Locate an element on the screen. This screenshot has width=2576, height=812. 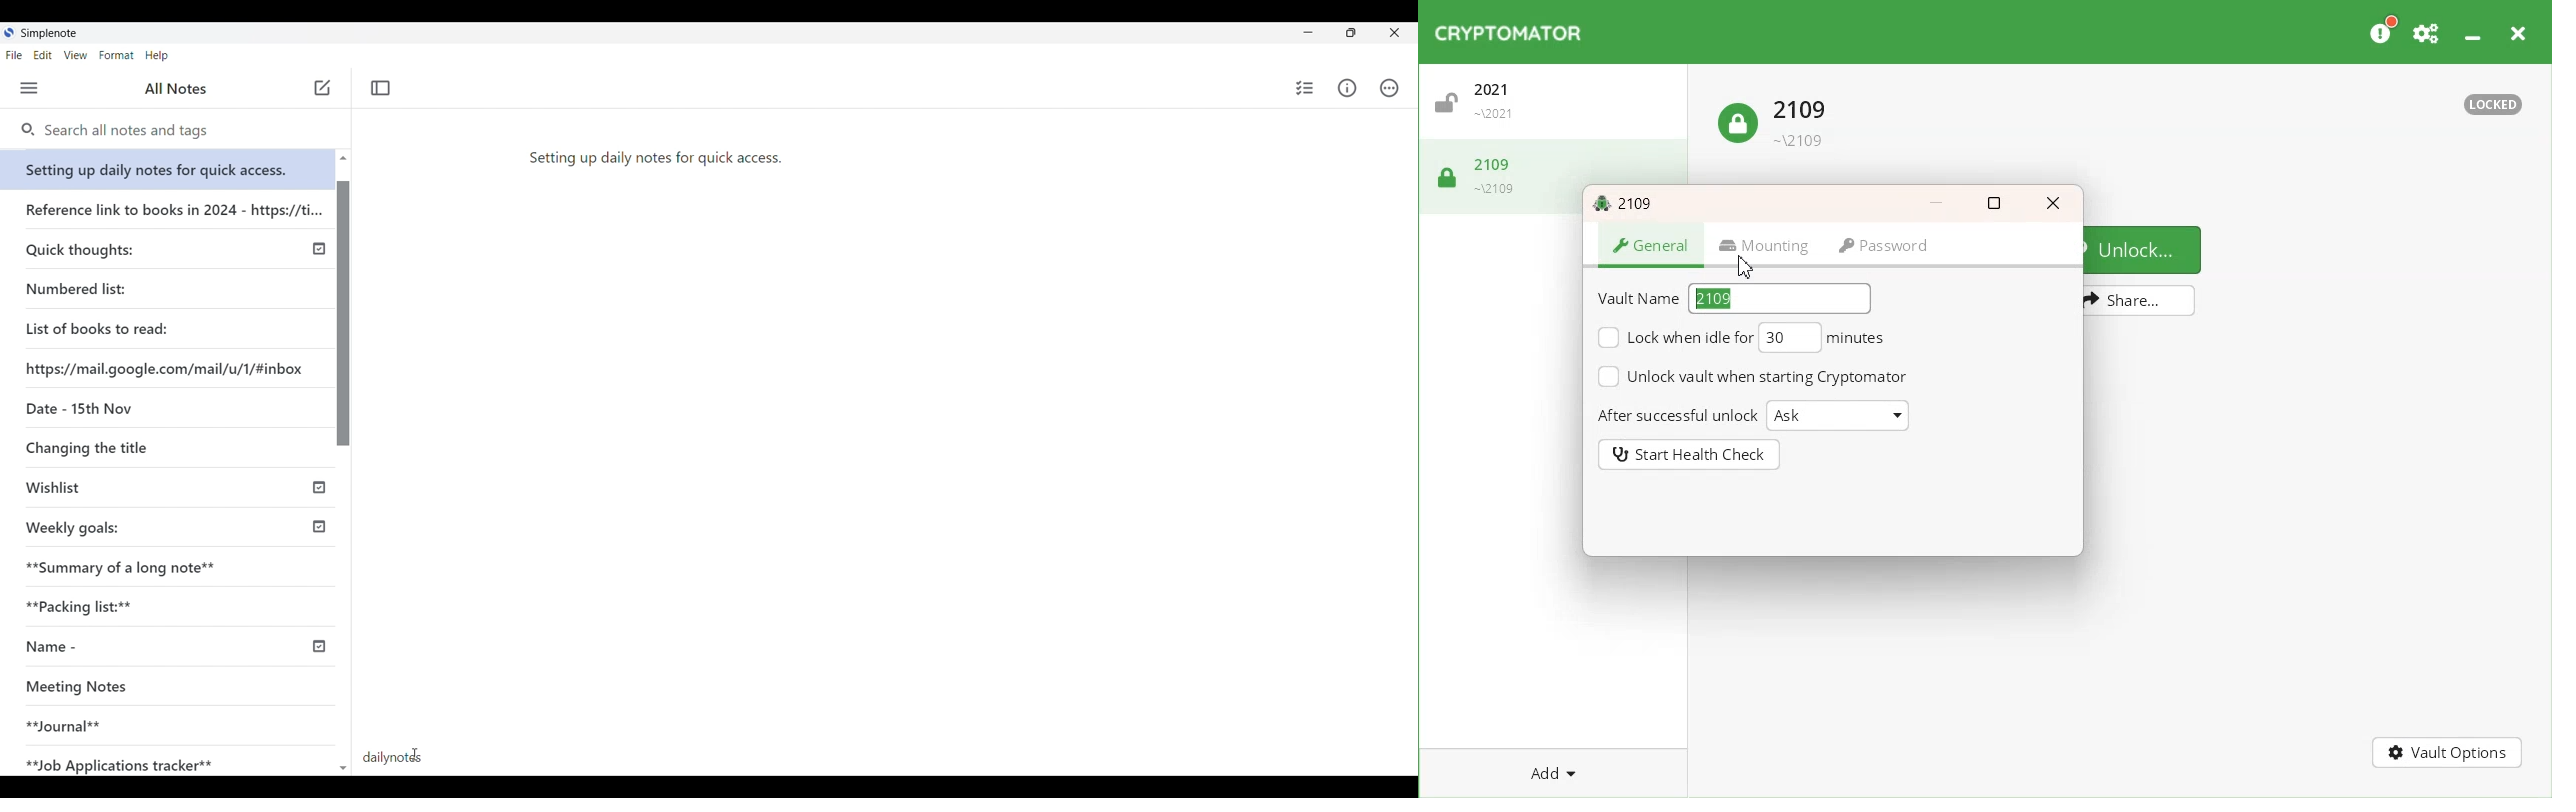
published is located at coordinates (320, 489).